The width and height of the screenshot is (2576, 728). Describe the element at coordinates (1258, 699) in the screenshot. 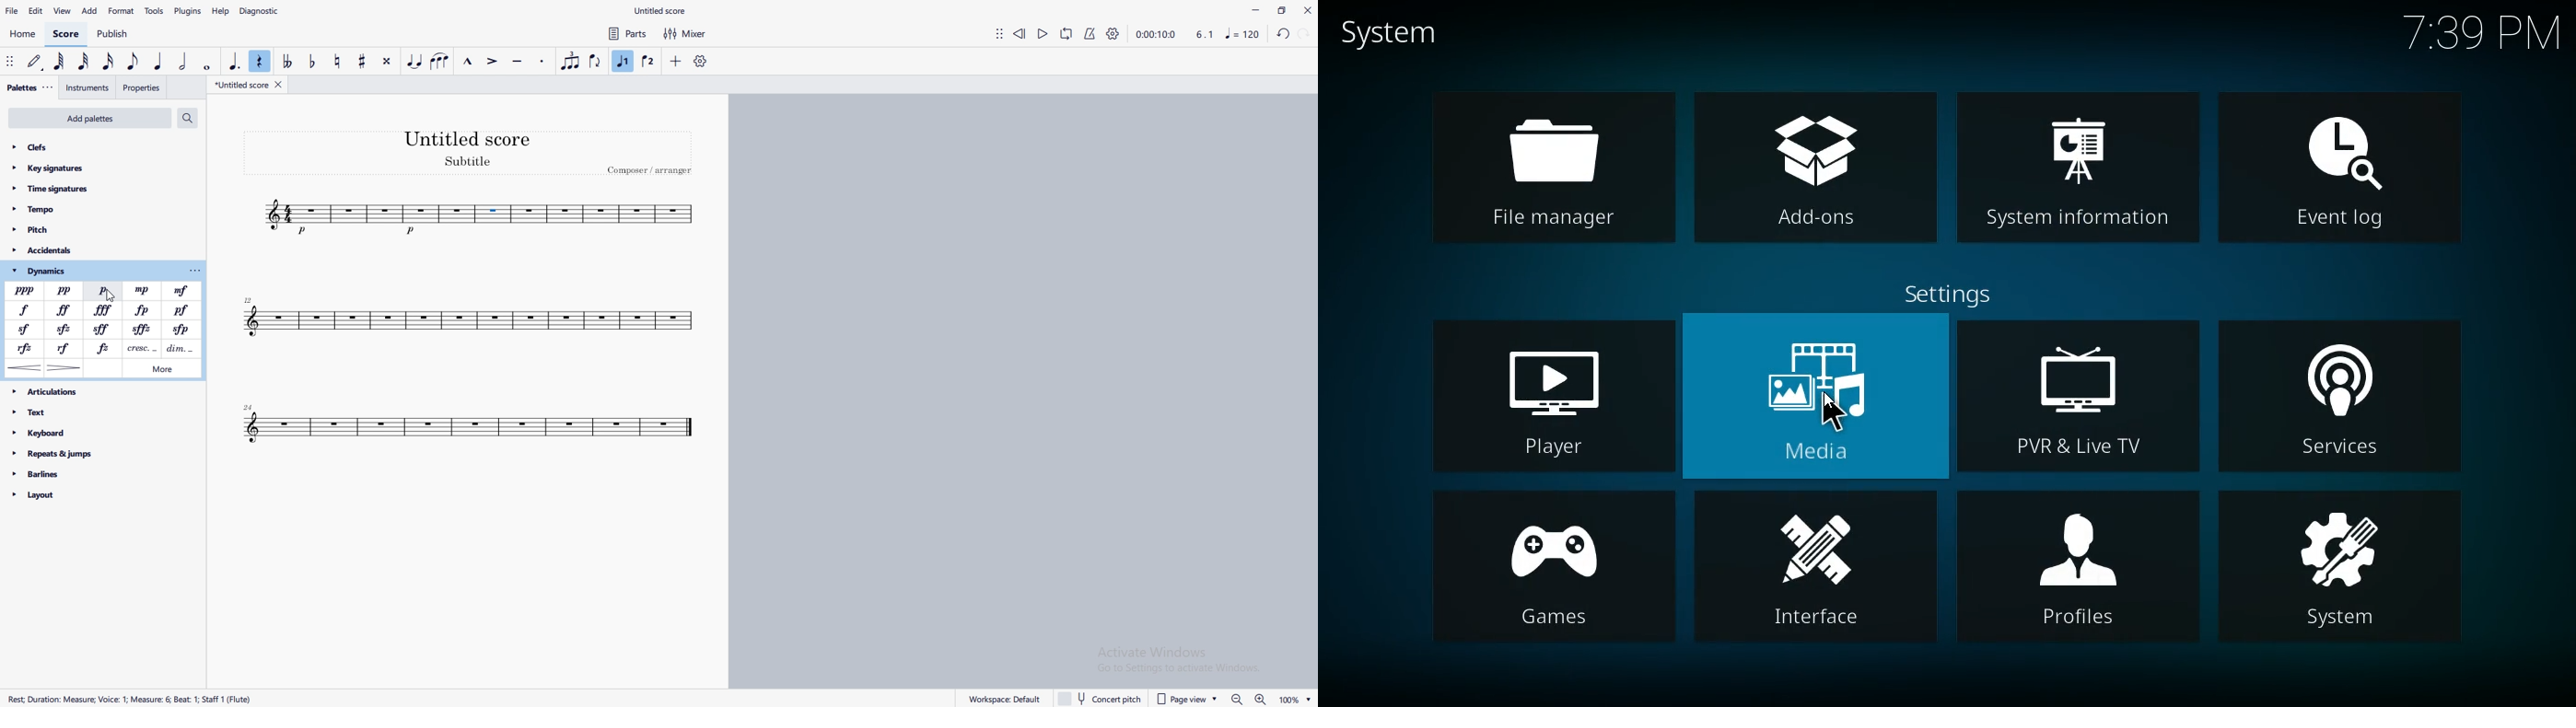

I see `zoom out` at that location.